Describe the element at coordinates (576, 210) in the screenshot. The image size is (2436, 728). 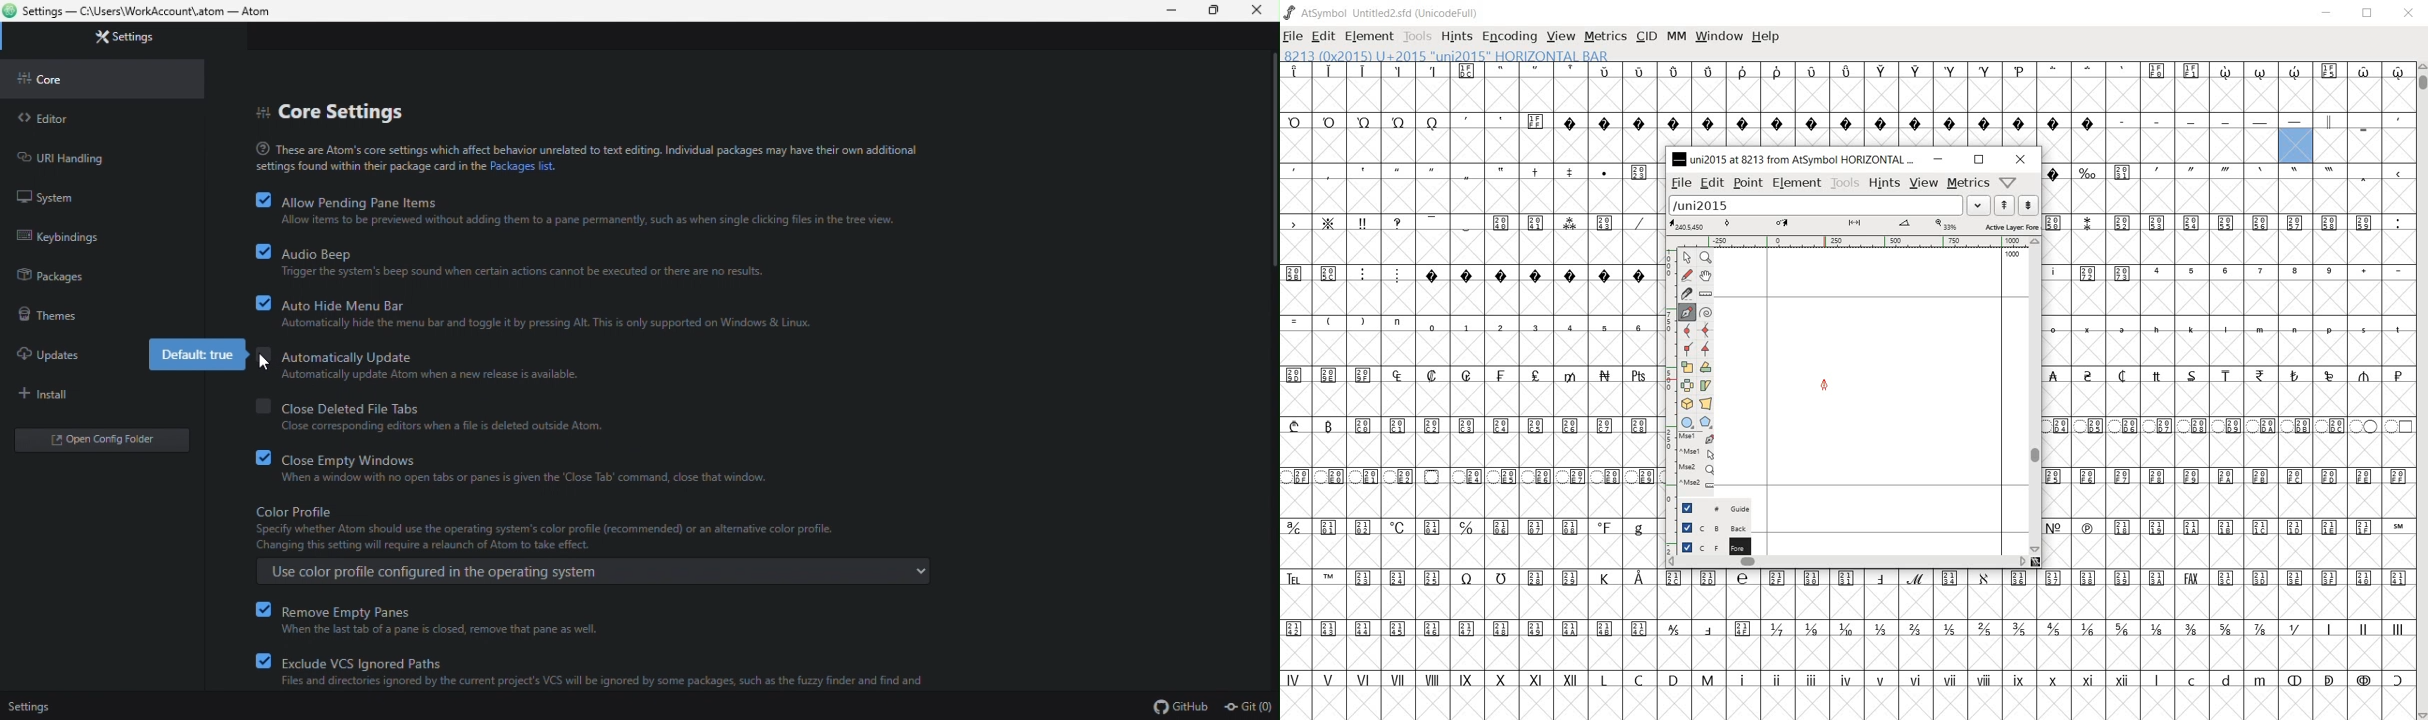
I see `allow pending pane items` at that location.